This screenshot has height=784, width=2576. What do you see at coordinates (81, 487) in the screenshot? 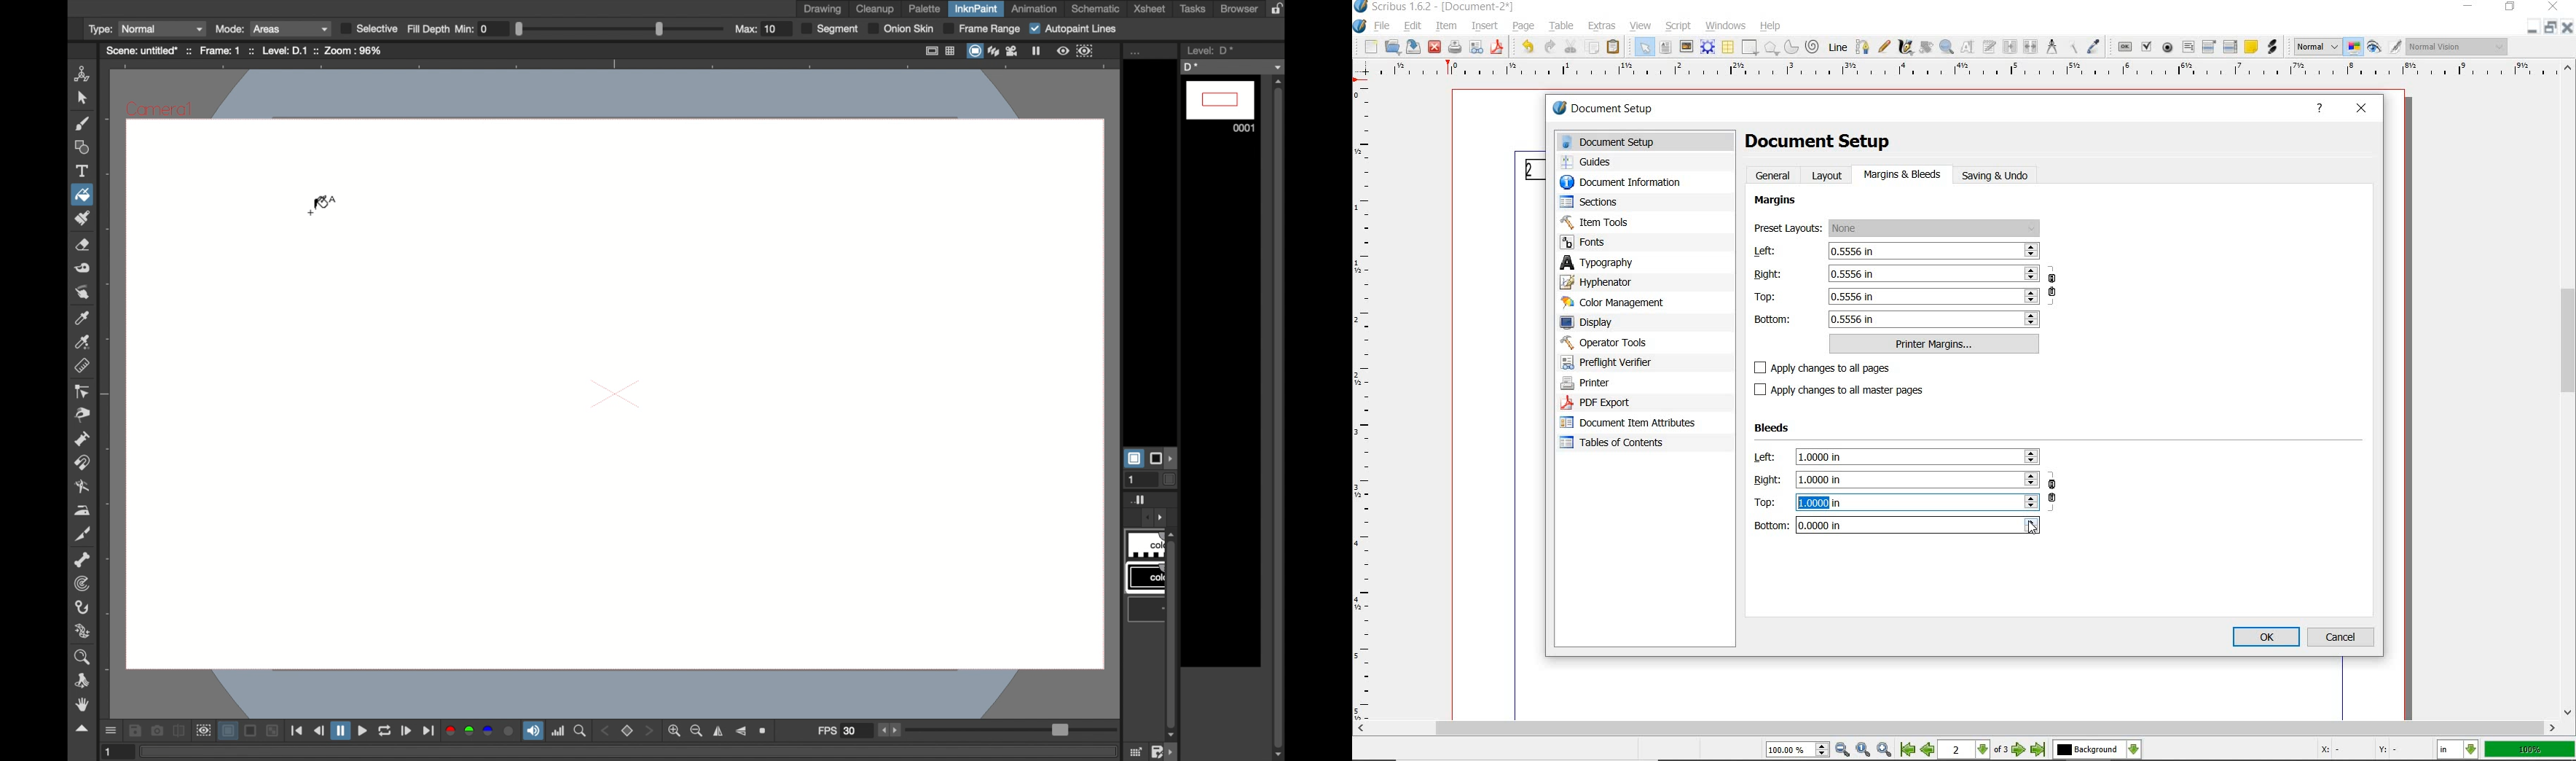
I see `blender tool` at bounding box center [81, 487].